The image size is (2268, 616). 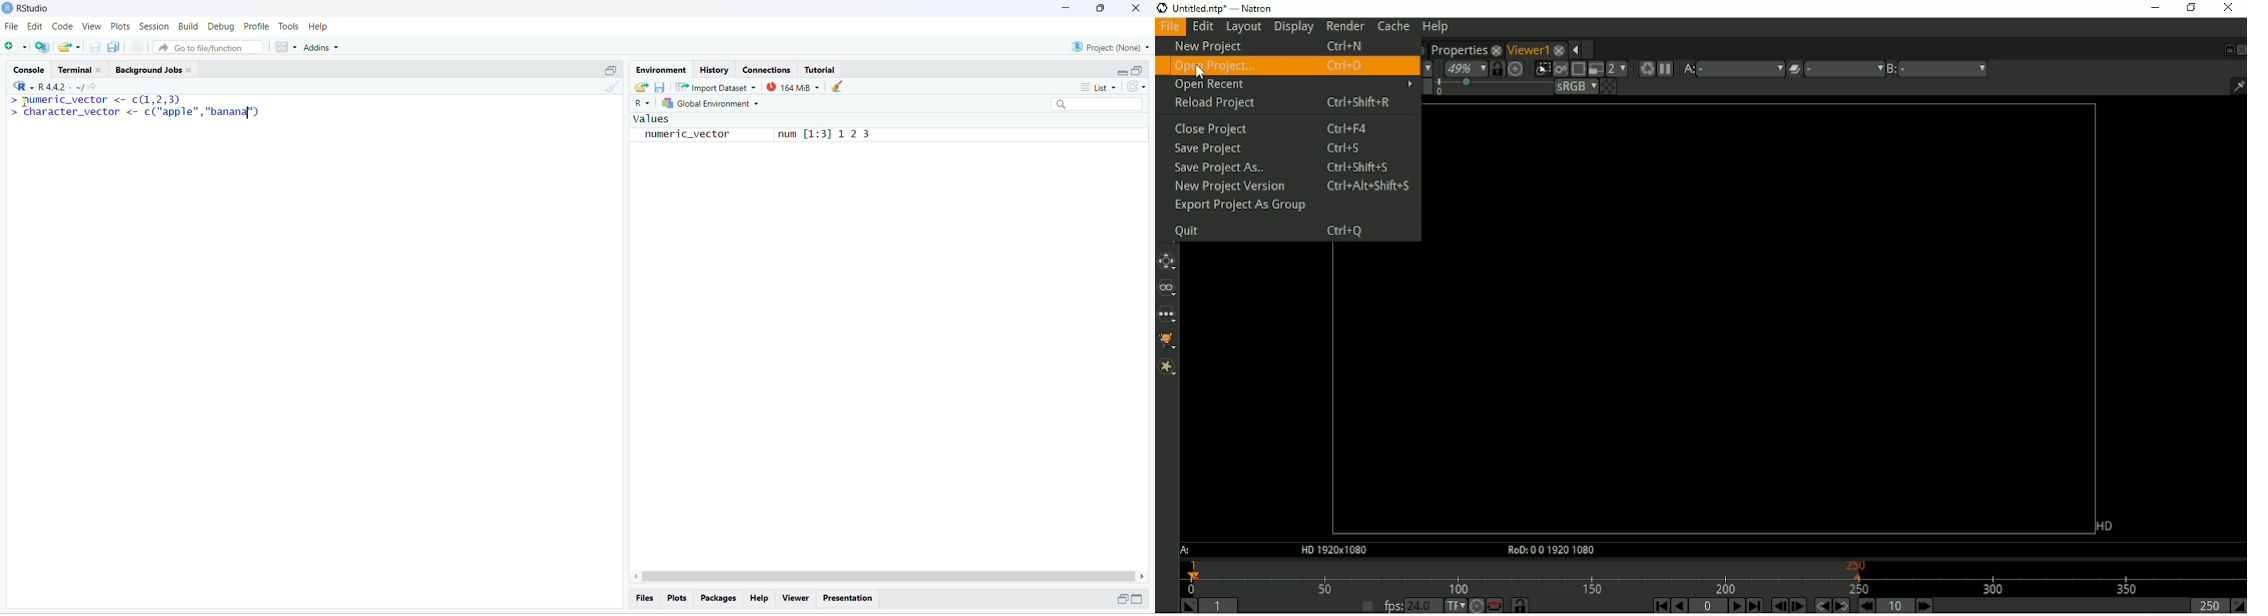 I want to click on Console, so click(x=28, y=68).